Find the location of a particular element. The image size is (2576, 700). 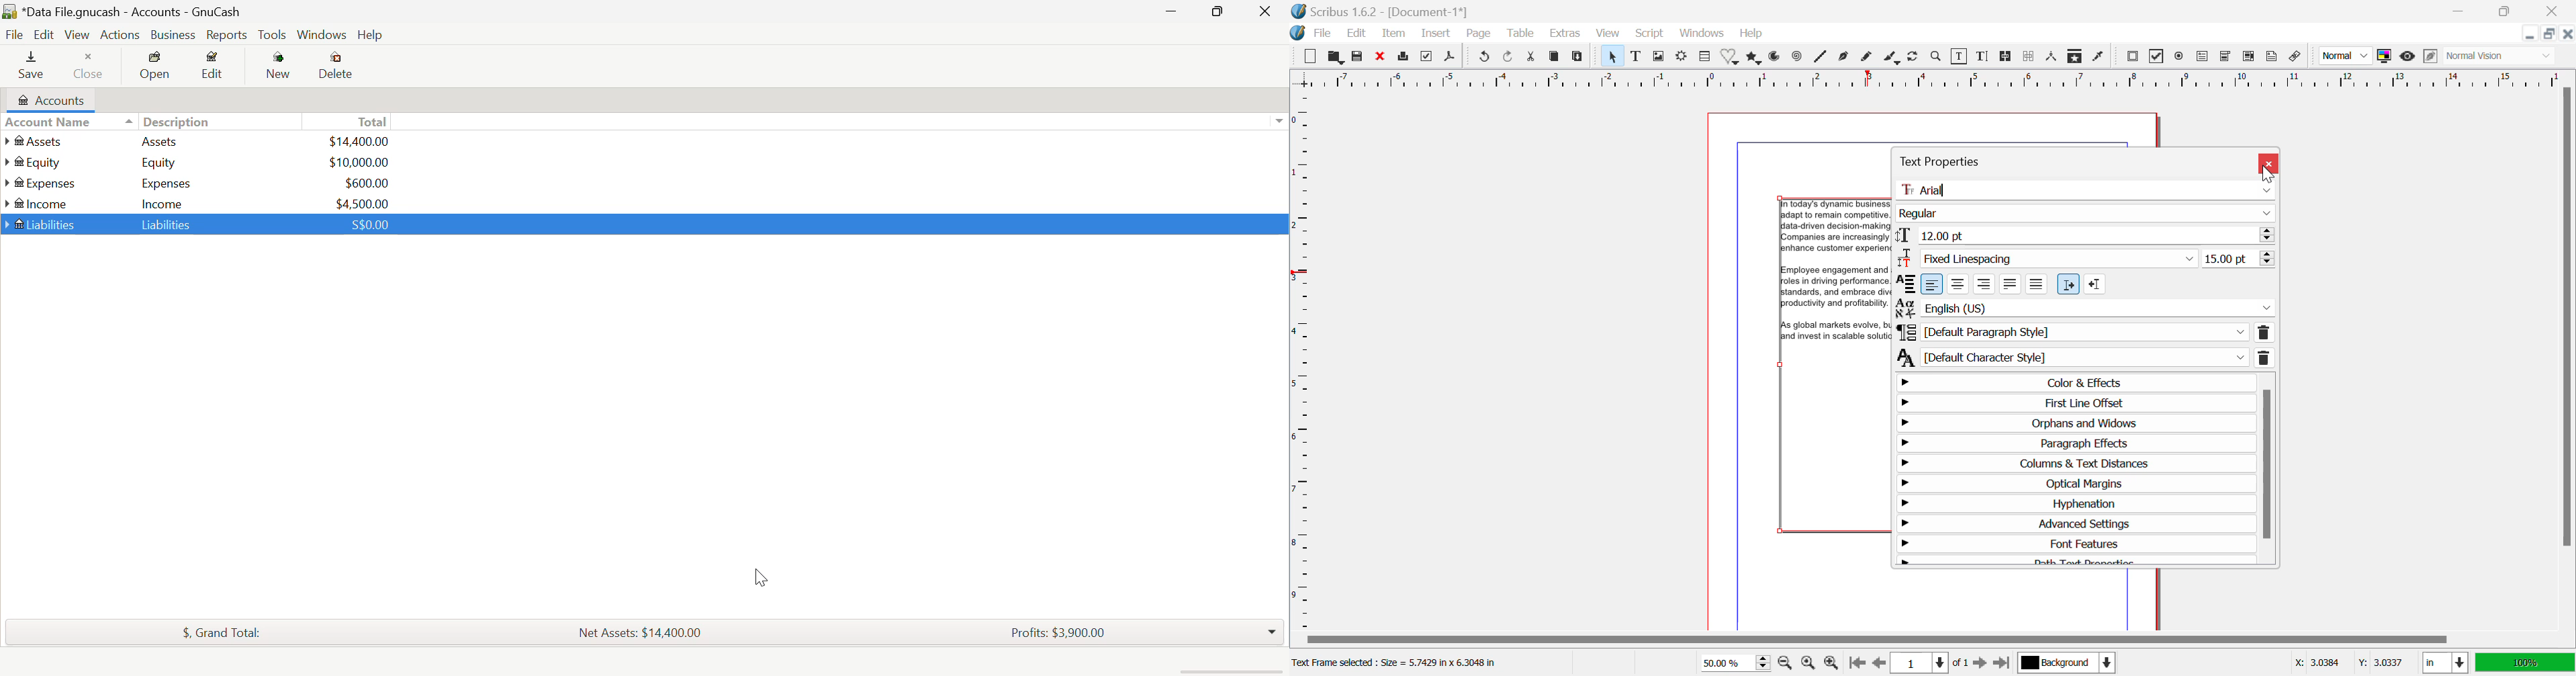

Paragraph Style is located at coordinates (2084, 333).